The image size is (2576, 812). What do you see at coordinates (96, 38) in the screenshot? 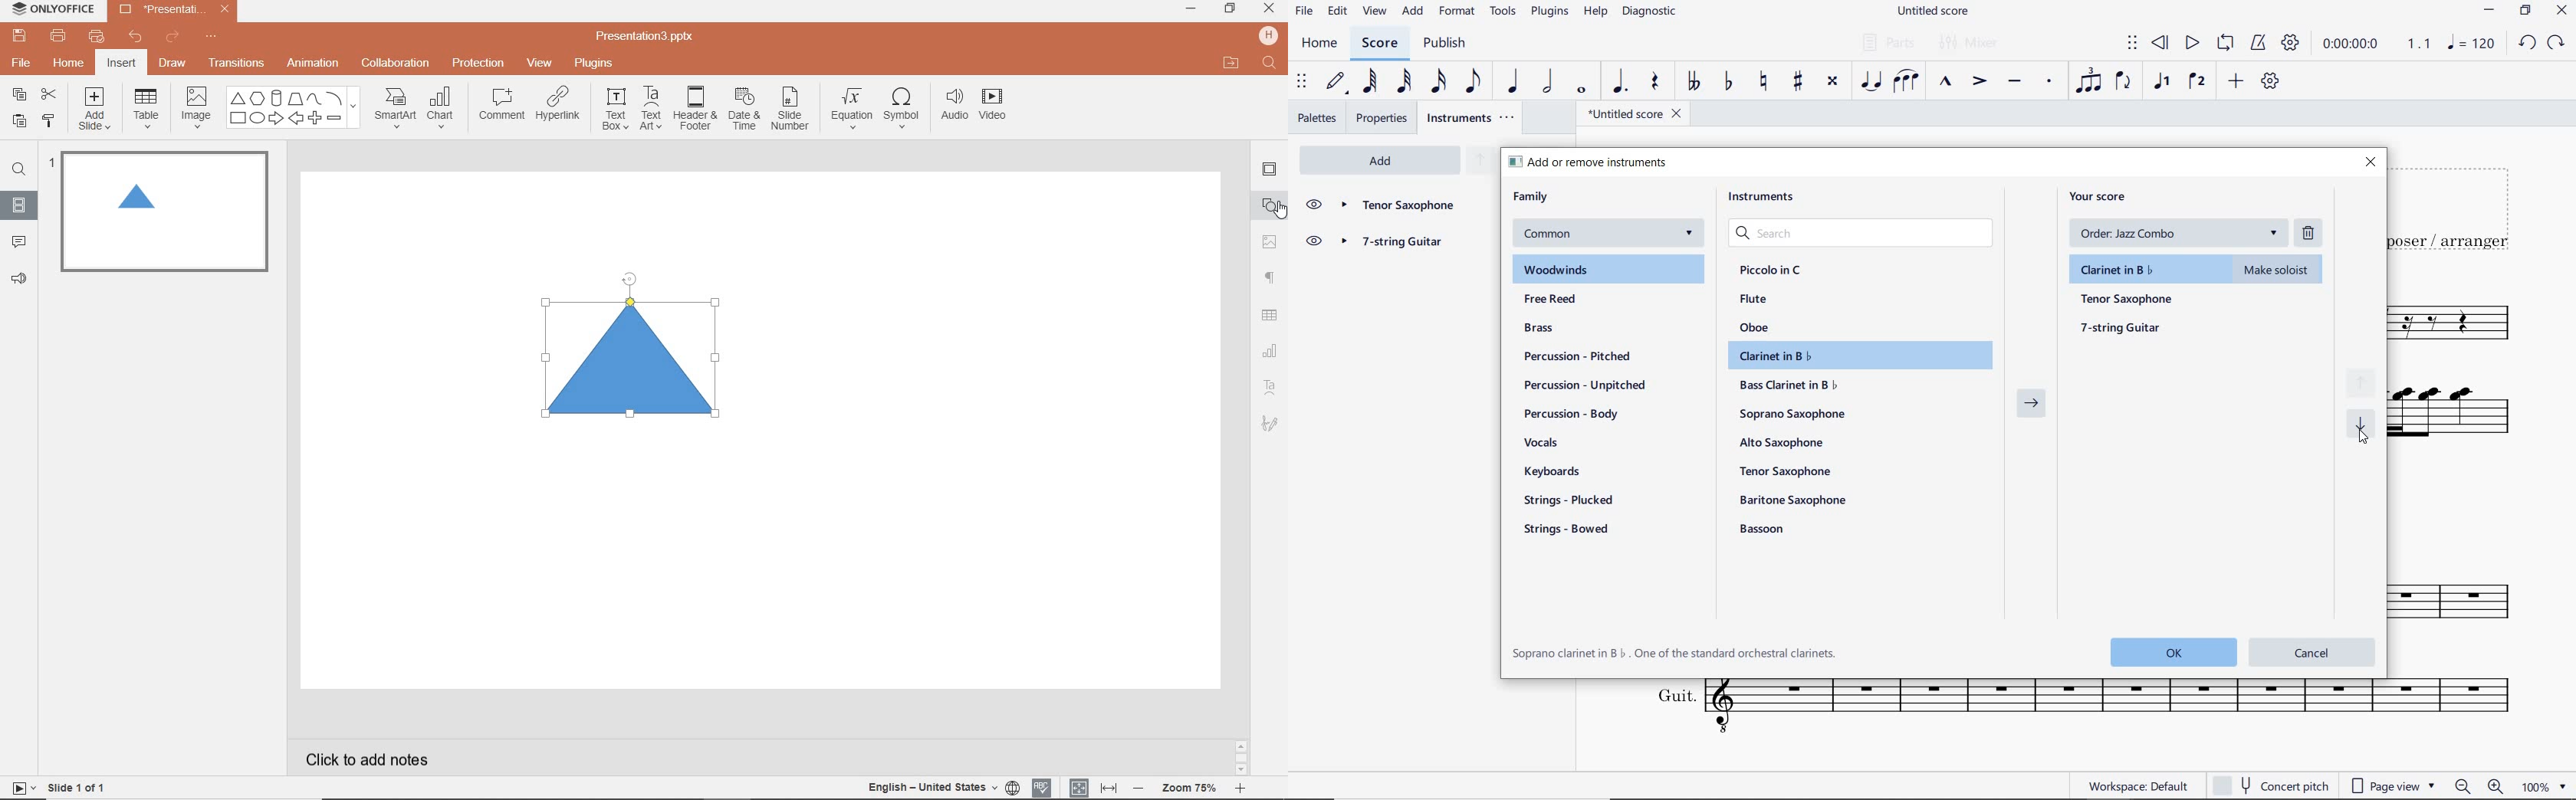
I see `QUICK PRINT` at bounding box center [96, 38].